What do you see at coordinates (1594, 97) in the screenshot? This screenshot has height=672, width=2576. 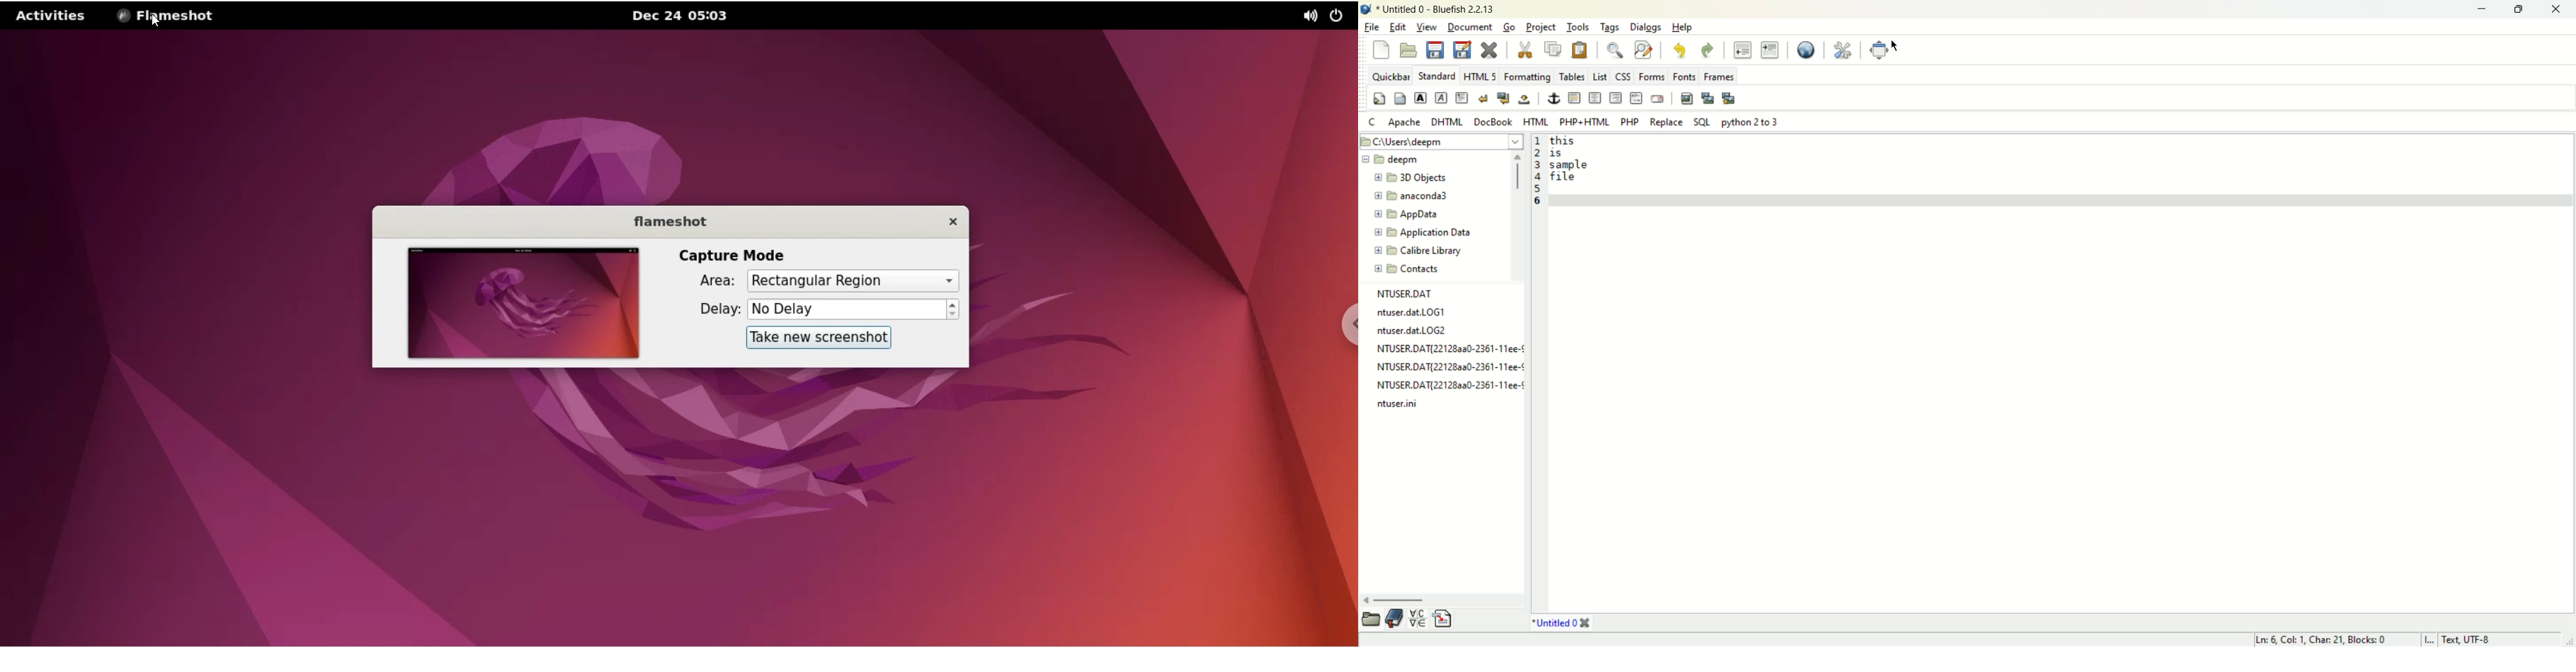 I see `center` at bounding box center [1594, 97].